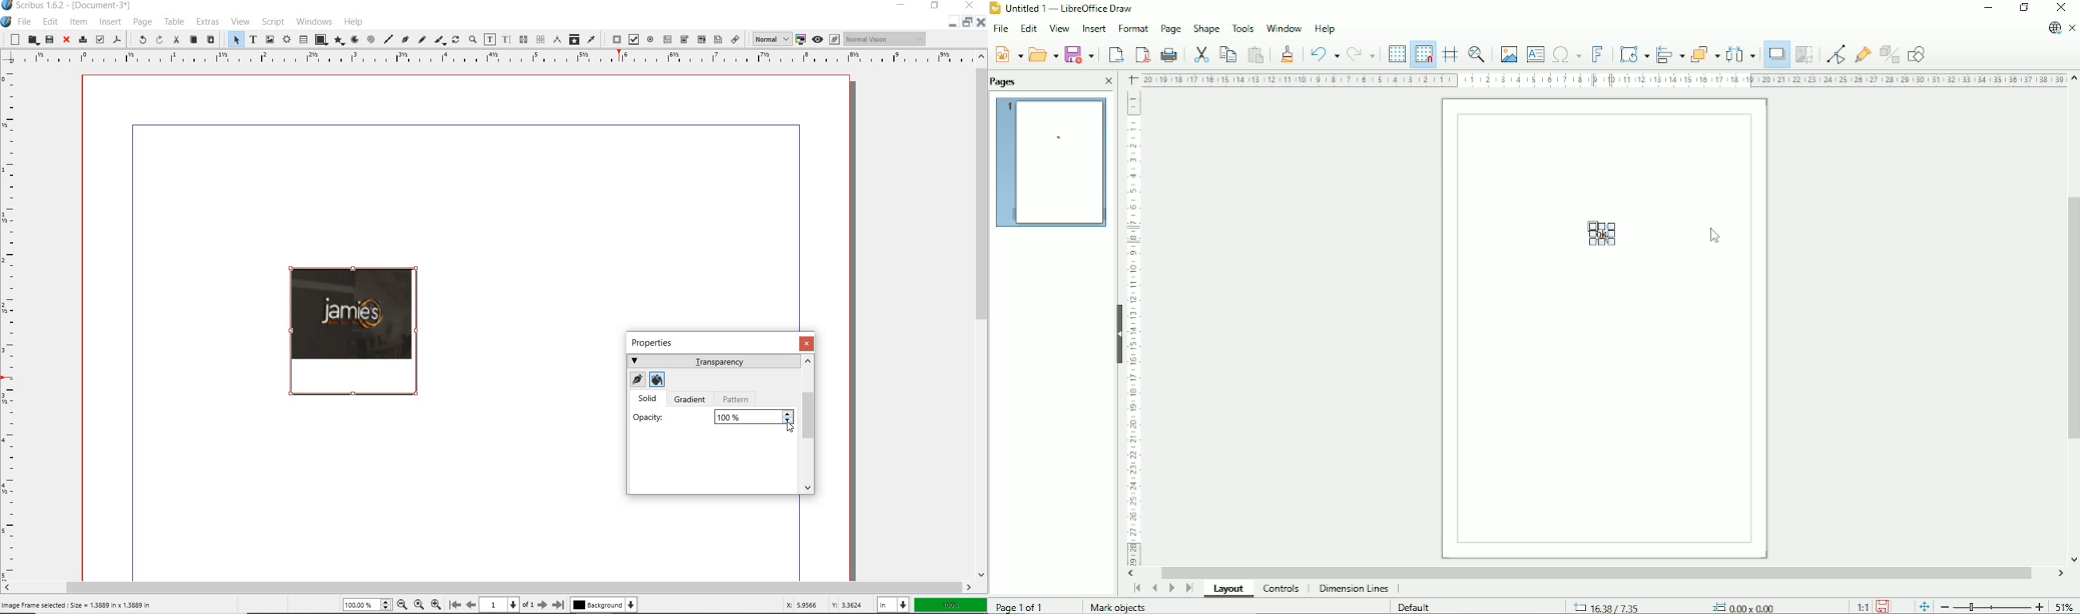 The width and height of the screenshot is (2100, 616). I want to click on measurements, so click(555, 39).